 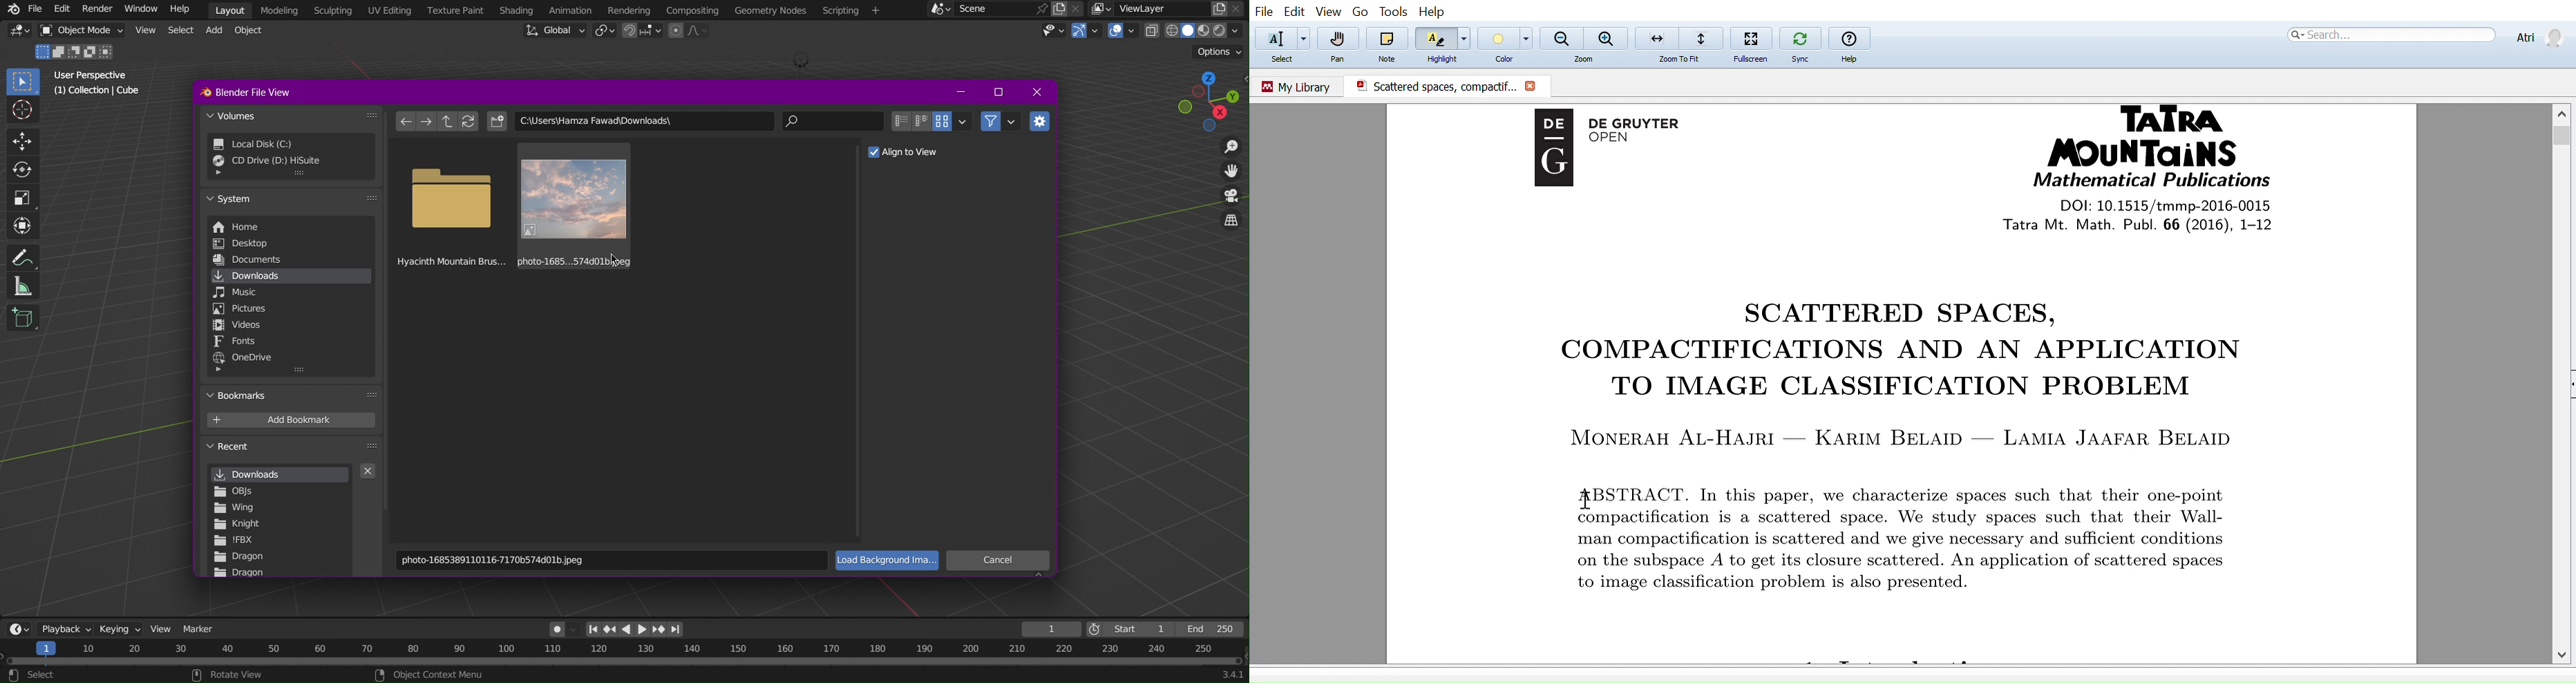 I want to click on Tatra Mountains, so click(x=2159, y=137).